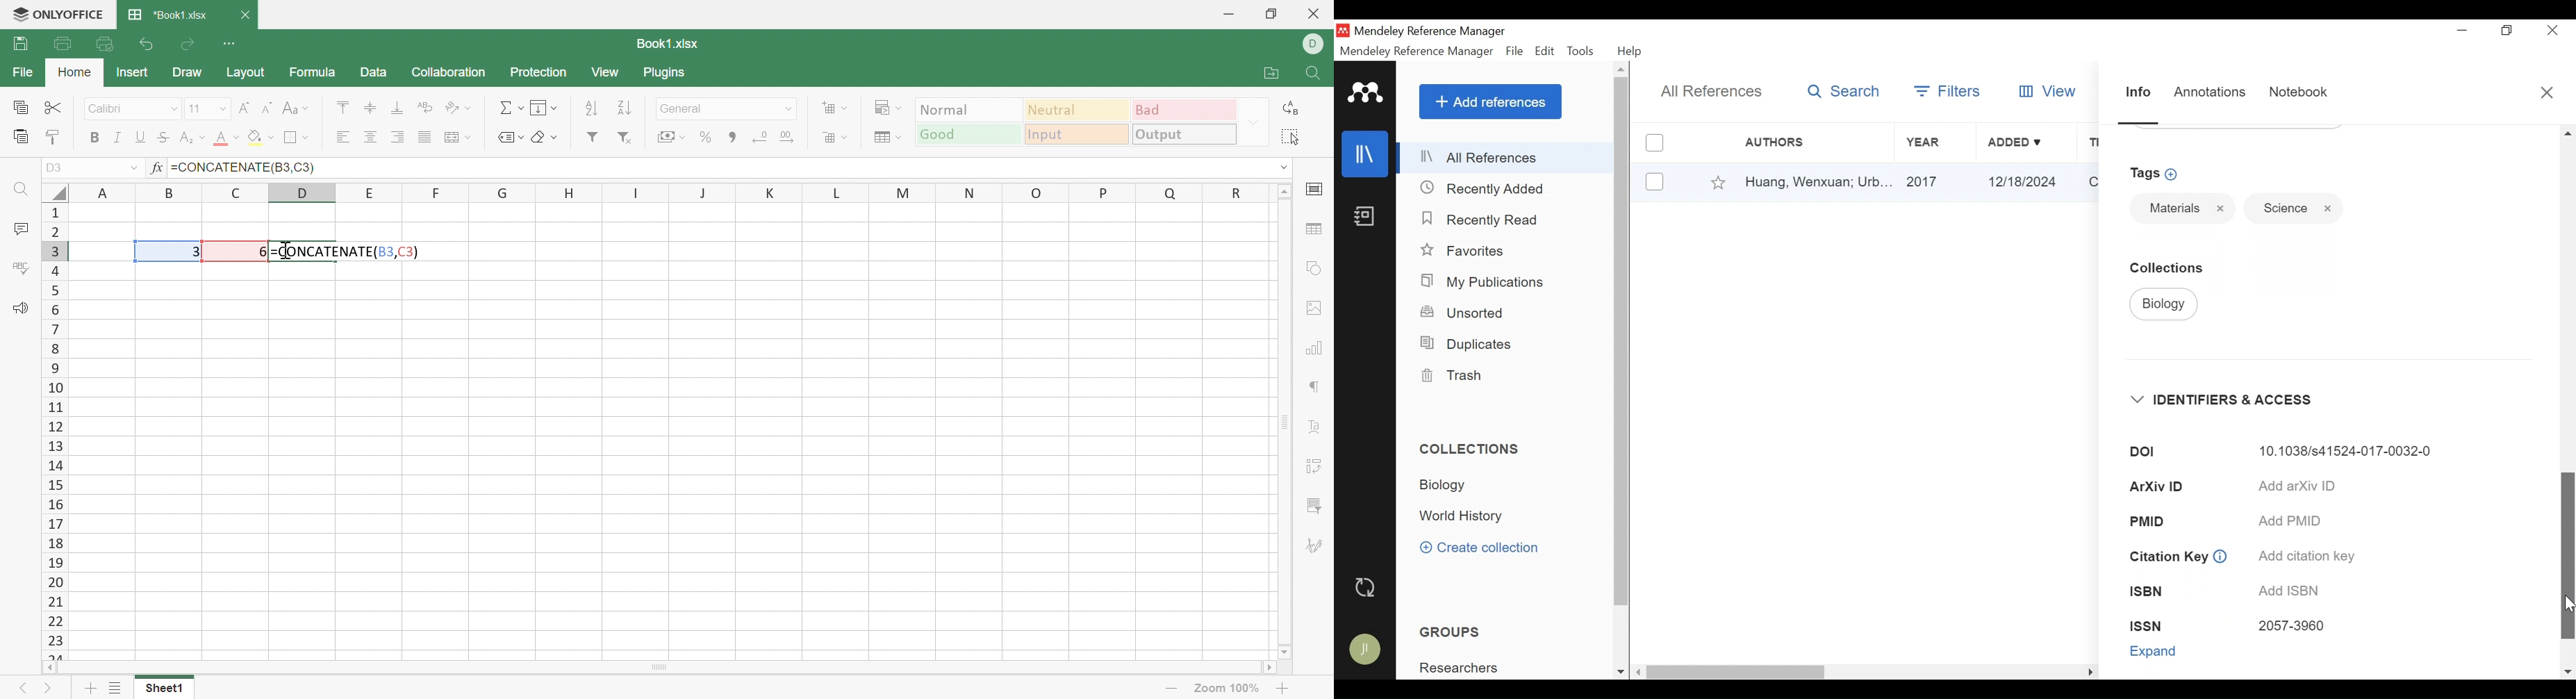  Describe the element at coordinates (1232, 12) in the screenshot. I see `Minimize` at that location.